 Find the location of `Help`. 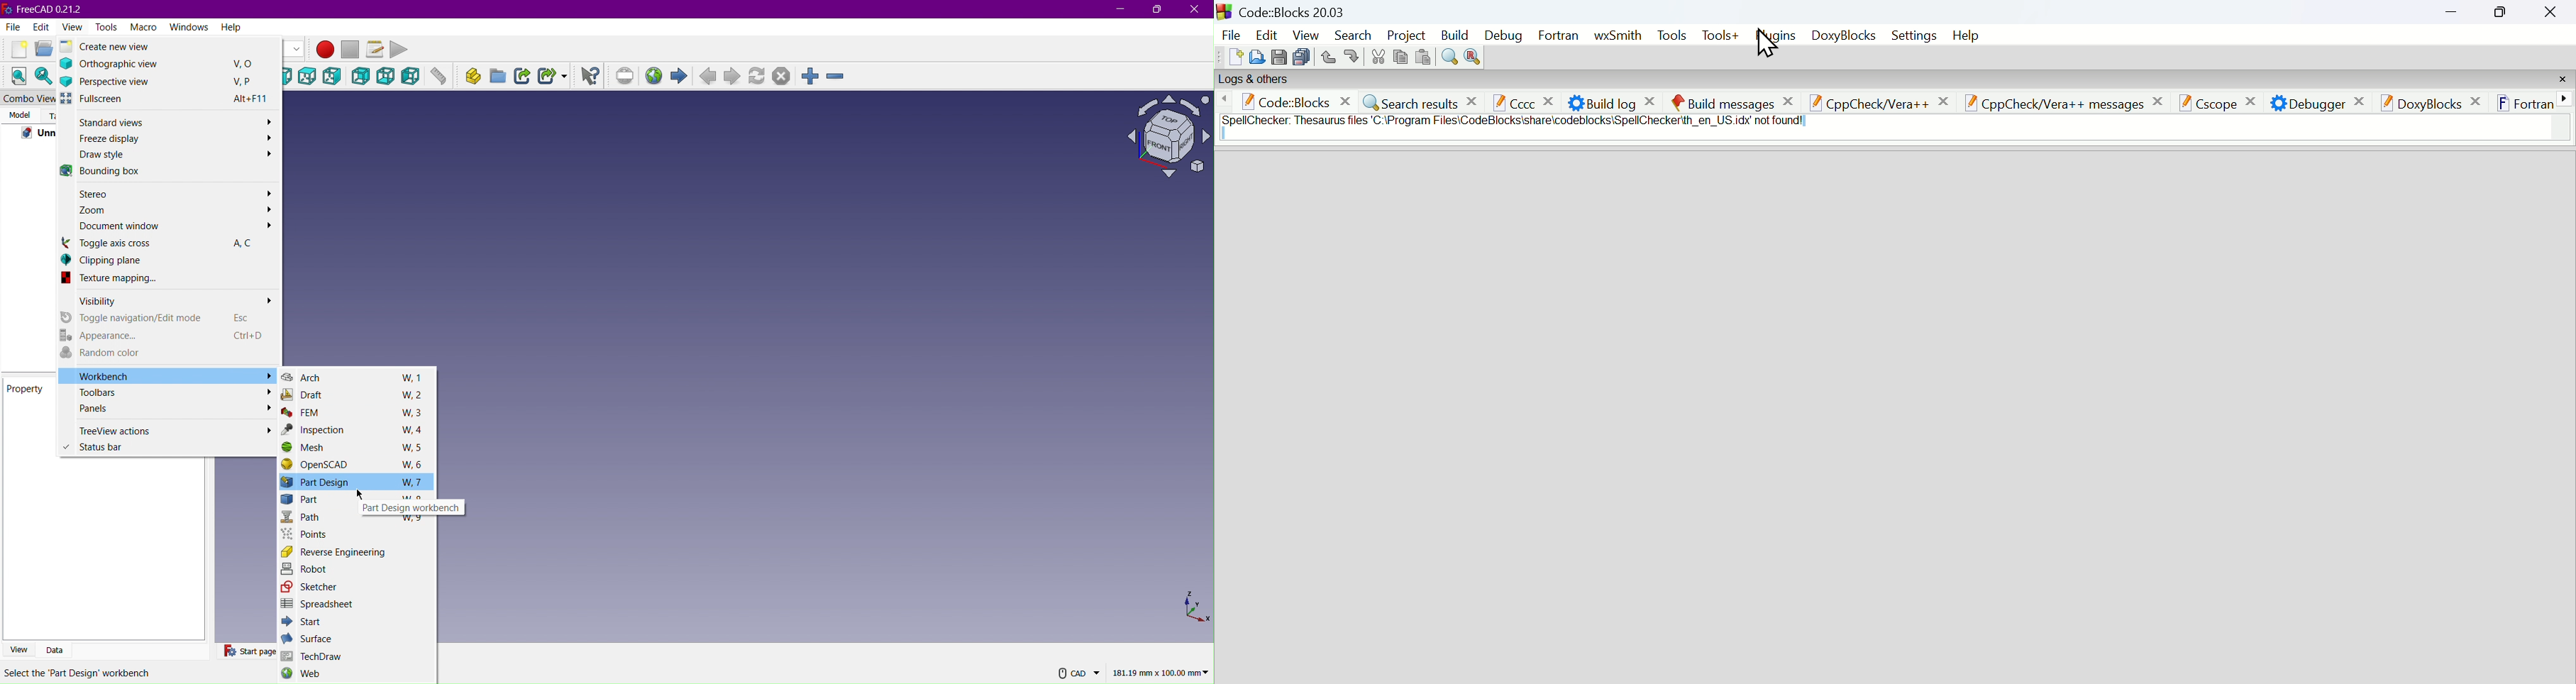

Help is located at coordinates (234, 27).